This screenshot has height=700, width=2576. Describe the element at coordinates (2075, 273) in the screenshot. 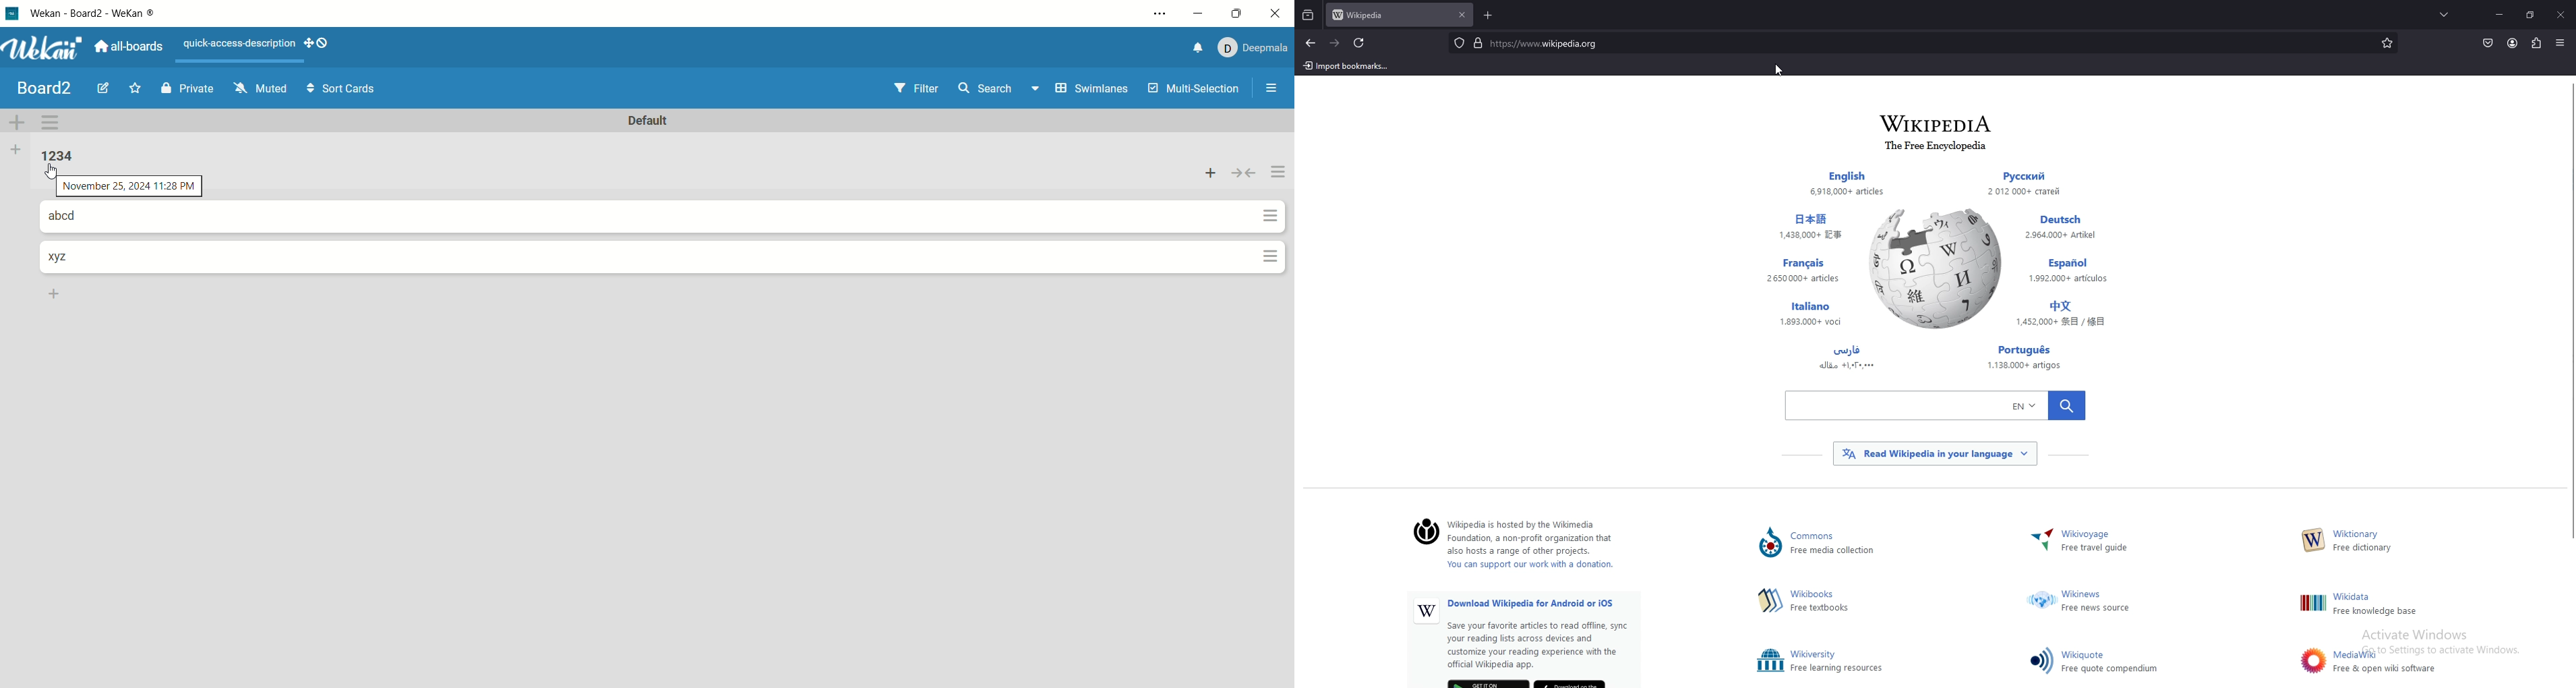

I see `` at that location.